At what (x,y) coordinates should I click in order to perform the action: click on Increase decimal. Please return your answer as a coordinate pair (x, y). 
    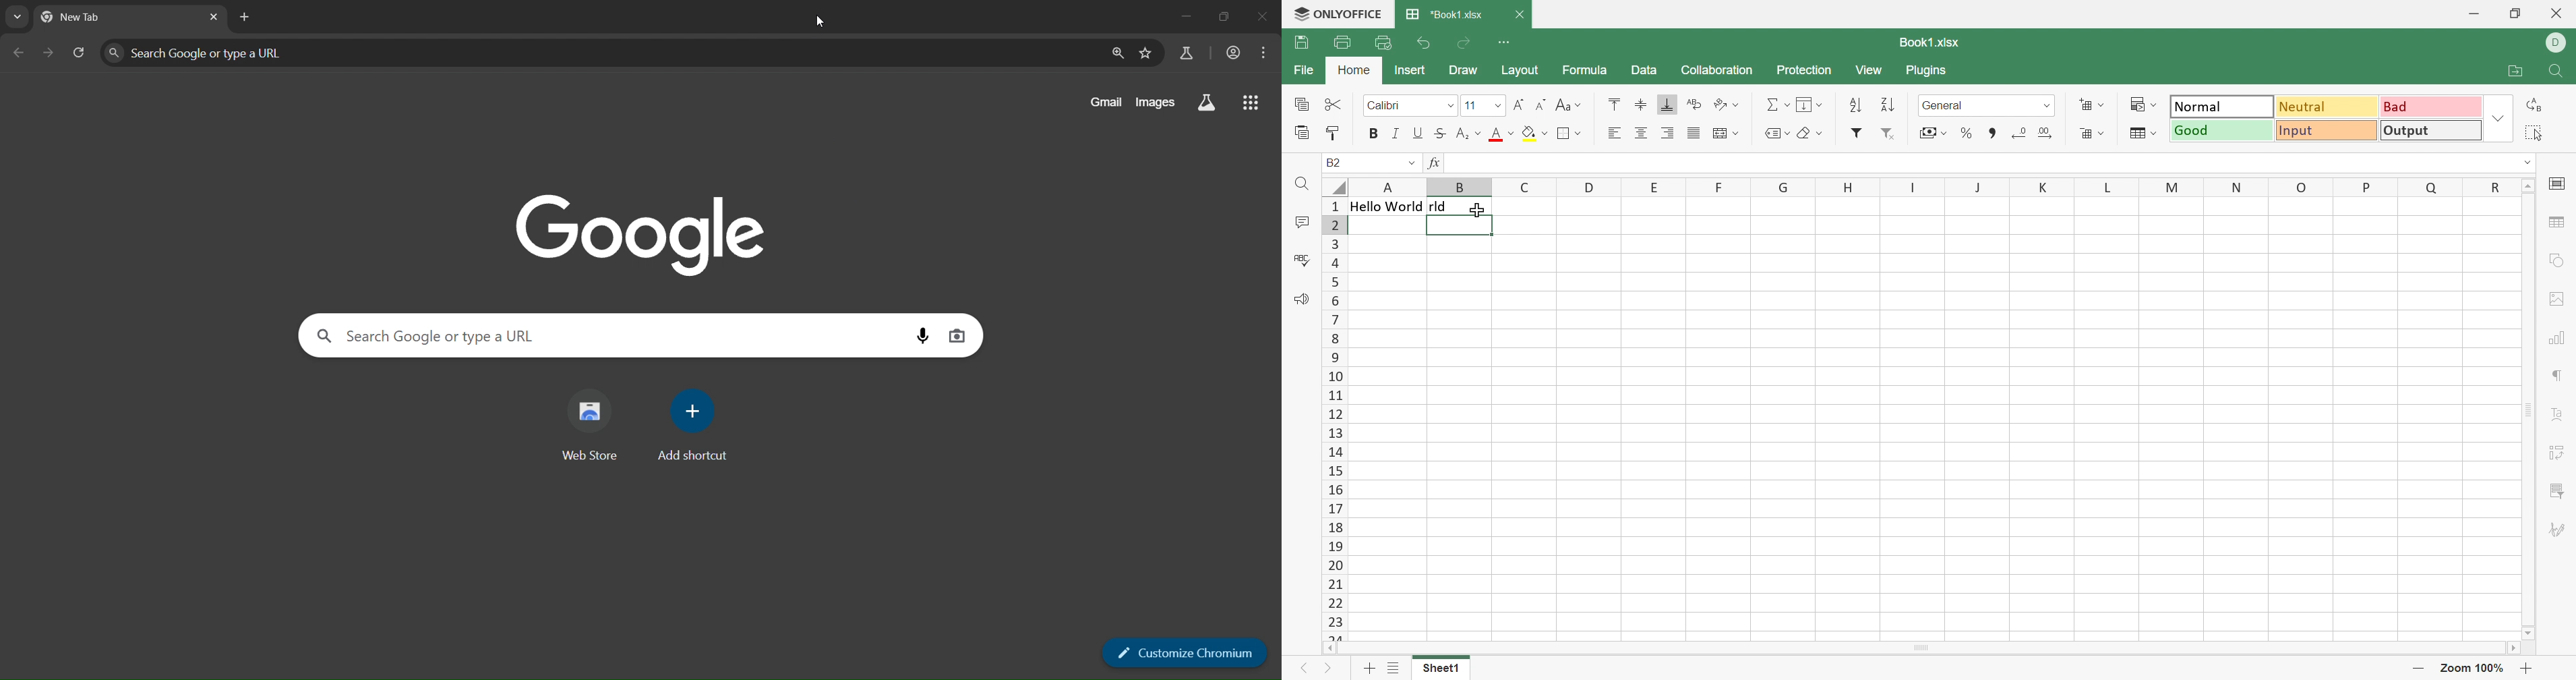
    Looking at the image, I should click on (2048, 133).